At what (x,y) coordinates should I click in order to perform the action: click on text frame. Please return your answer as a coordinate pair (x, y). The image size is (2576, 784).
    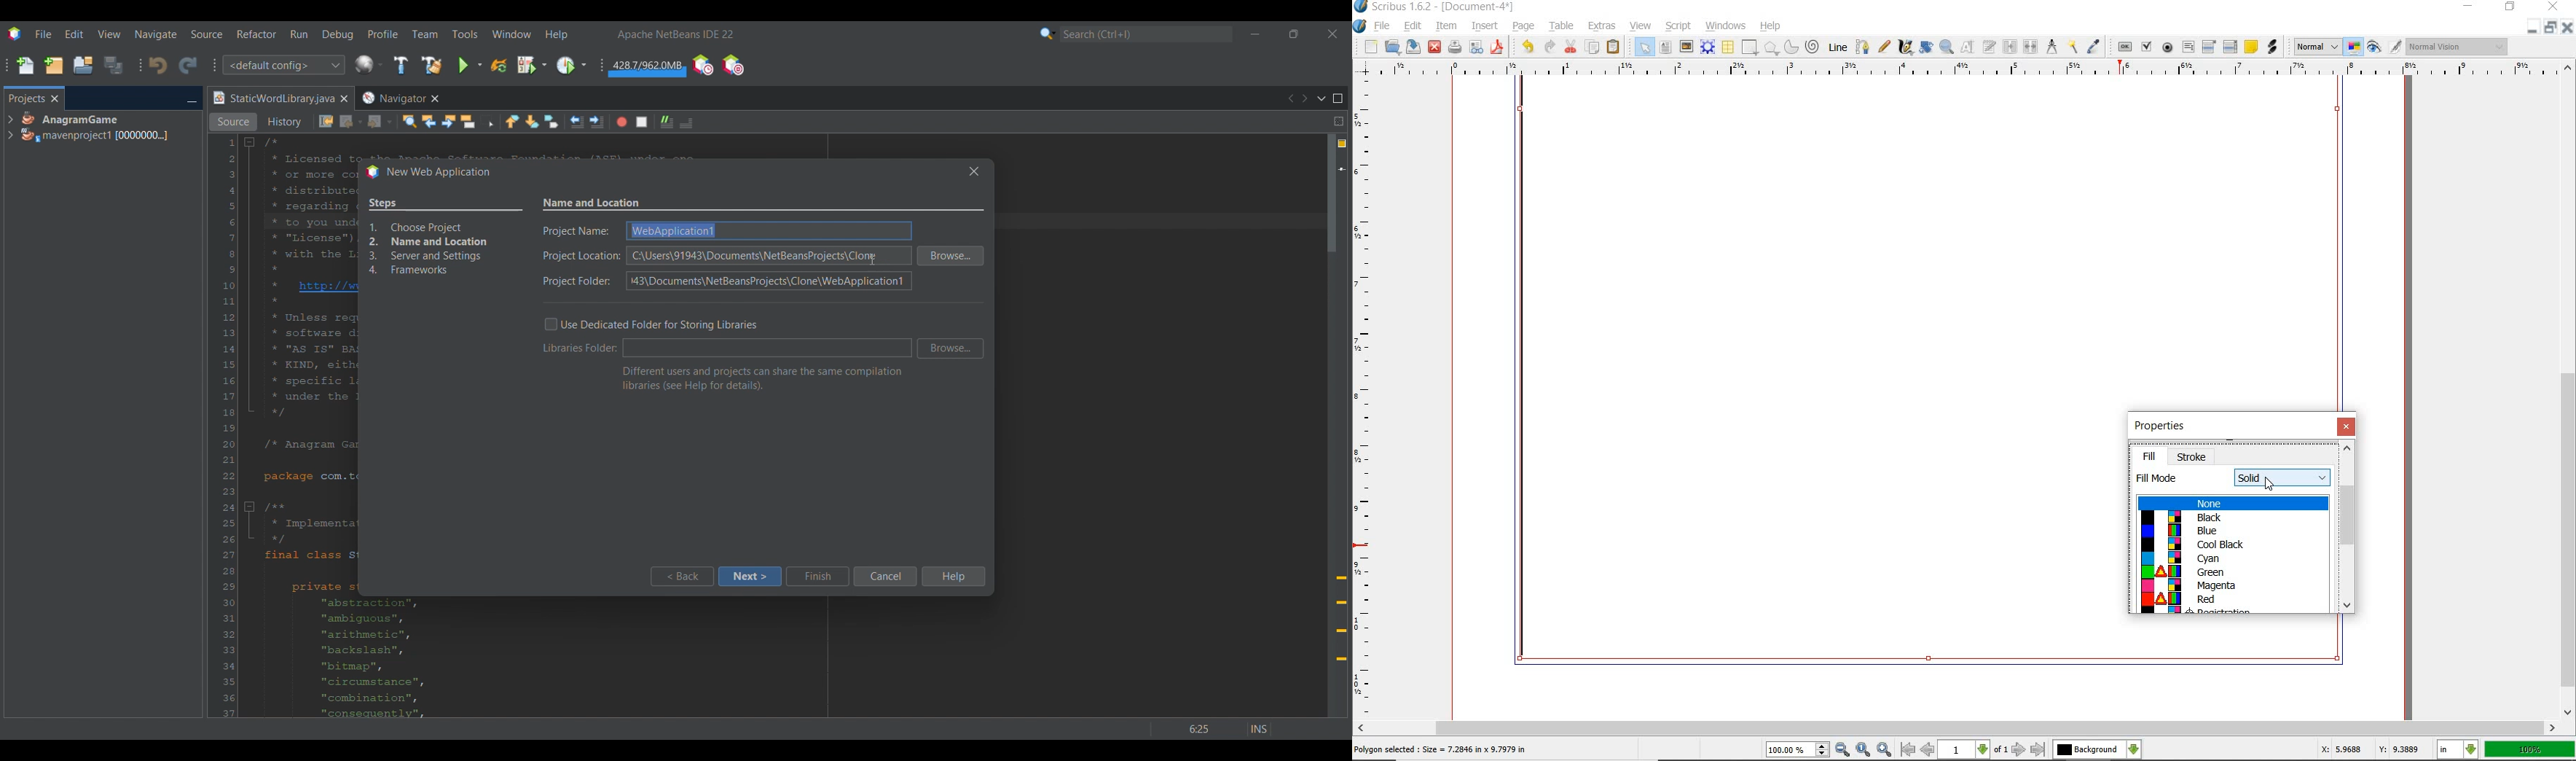
    Looking at the image, I should click on (1666, 49).